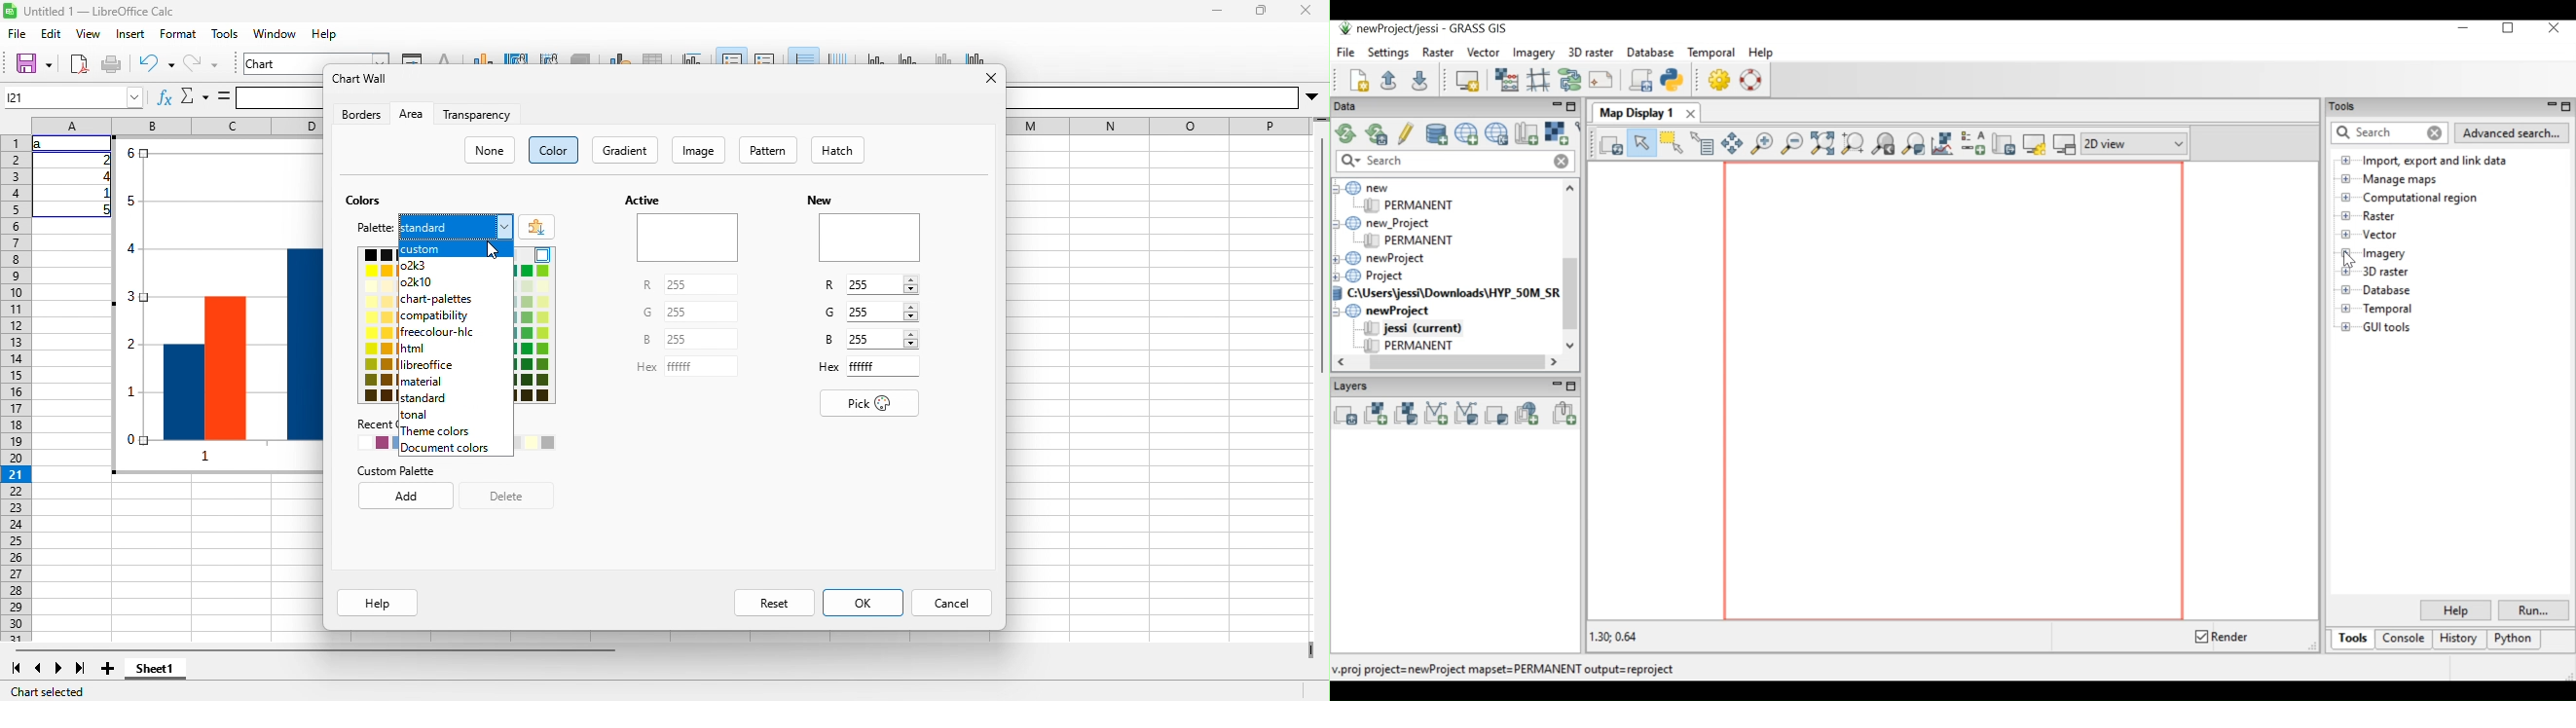 This screenshot has height=728, width=2576. I want to click on Untitled 1 — LibreOffice Calc, so click(99, 12).